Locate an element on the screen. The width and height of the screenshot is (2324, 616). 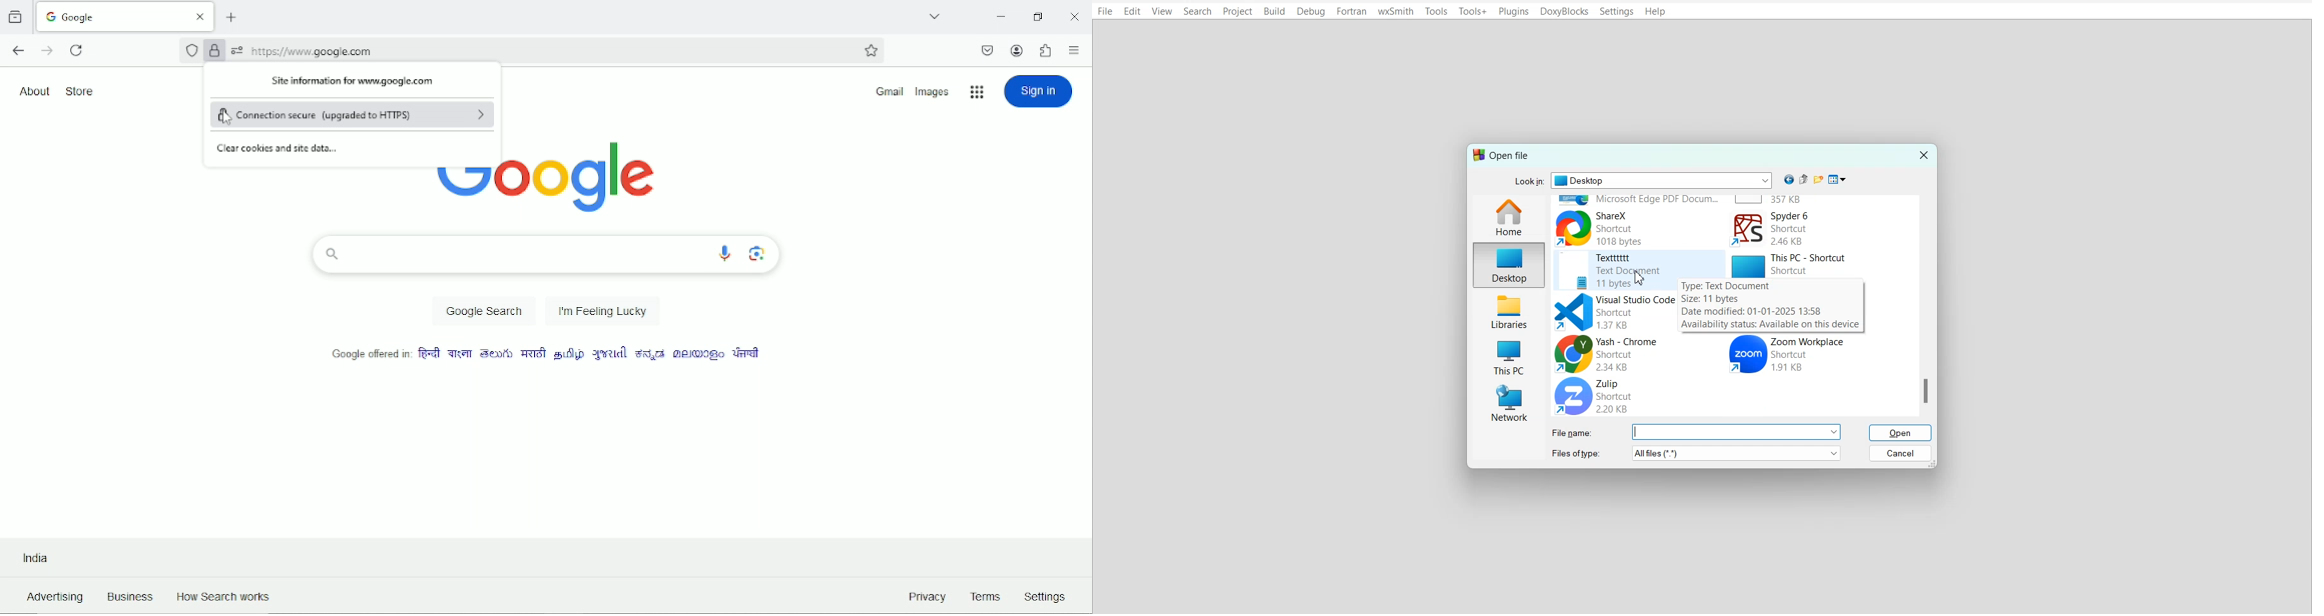
extensions is located at coordinates (1046, 49).